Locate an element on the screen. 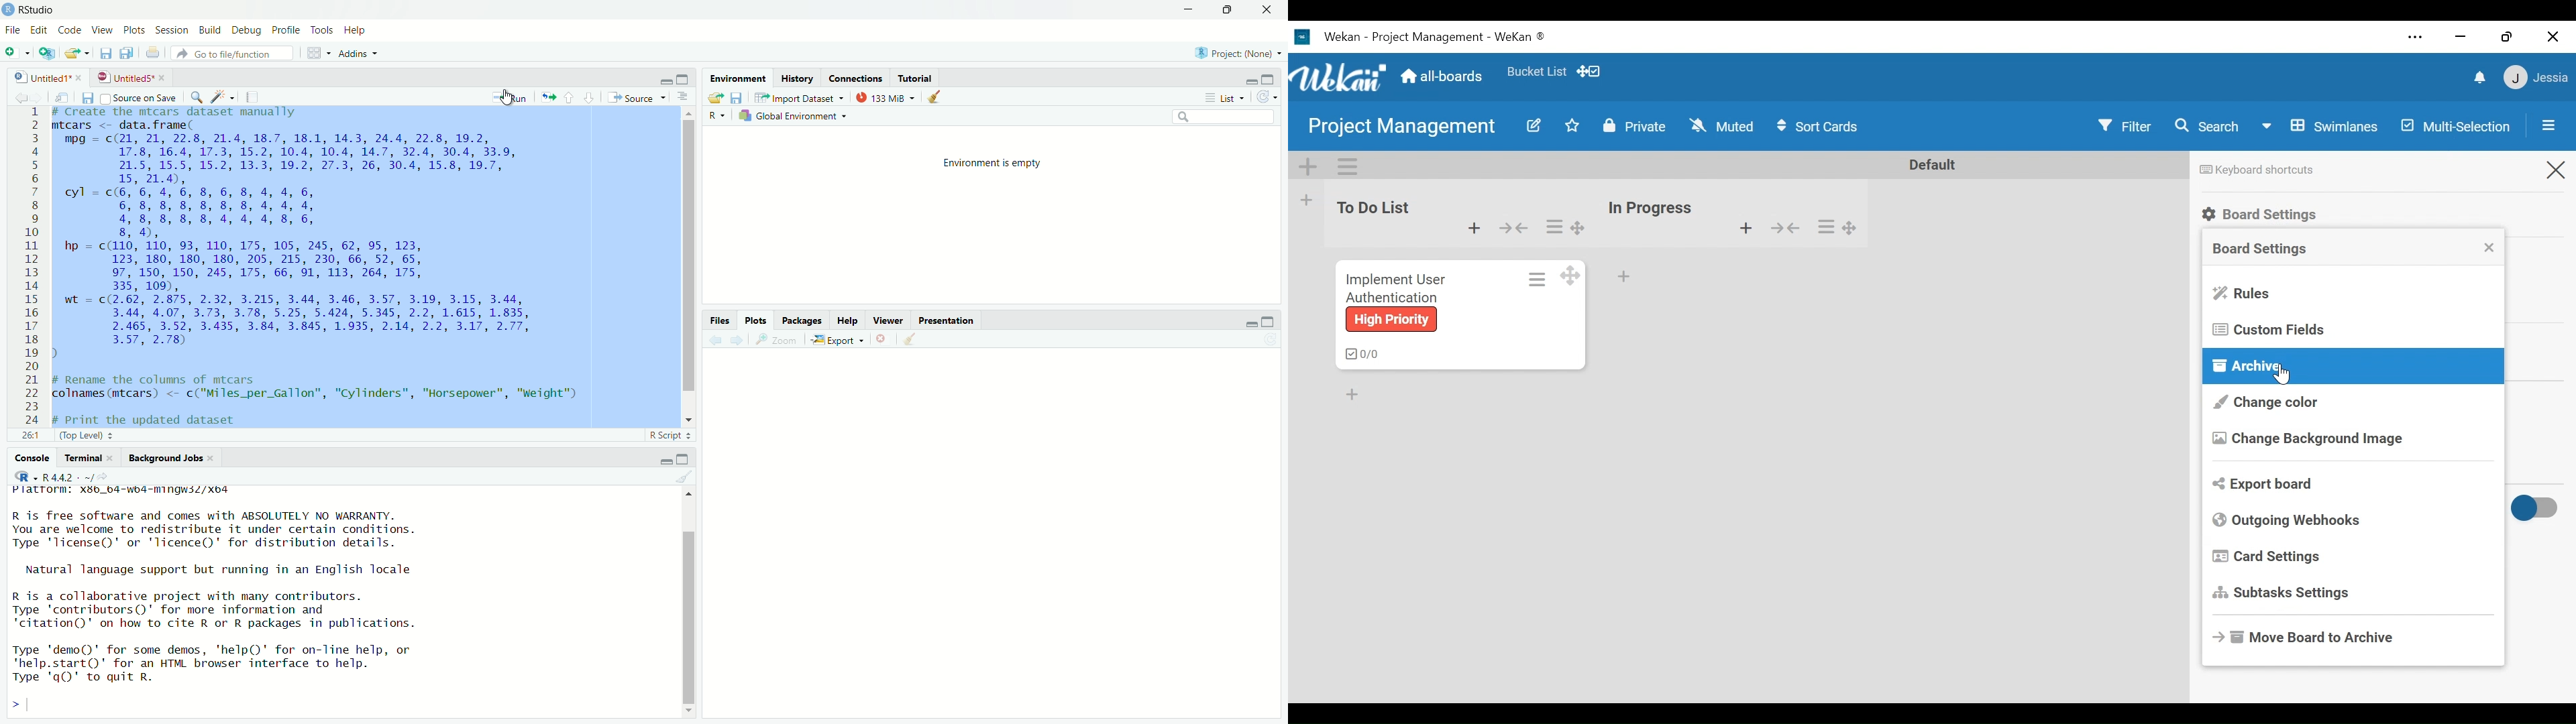 This screenshot has height=728, width=2576. Open/Close Sidebar is located at coordinates (2547, 125).